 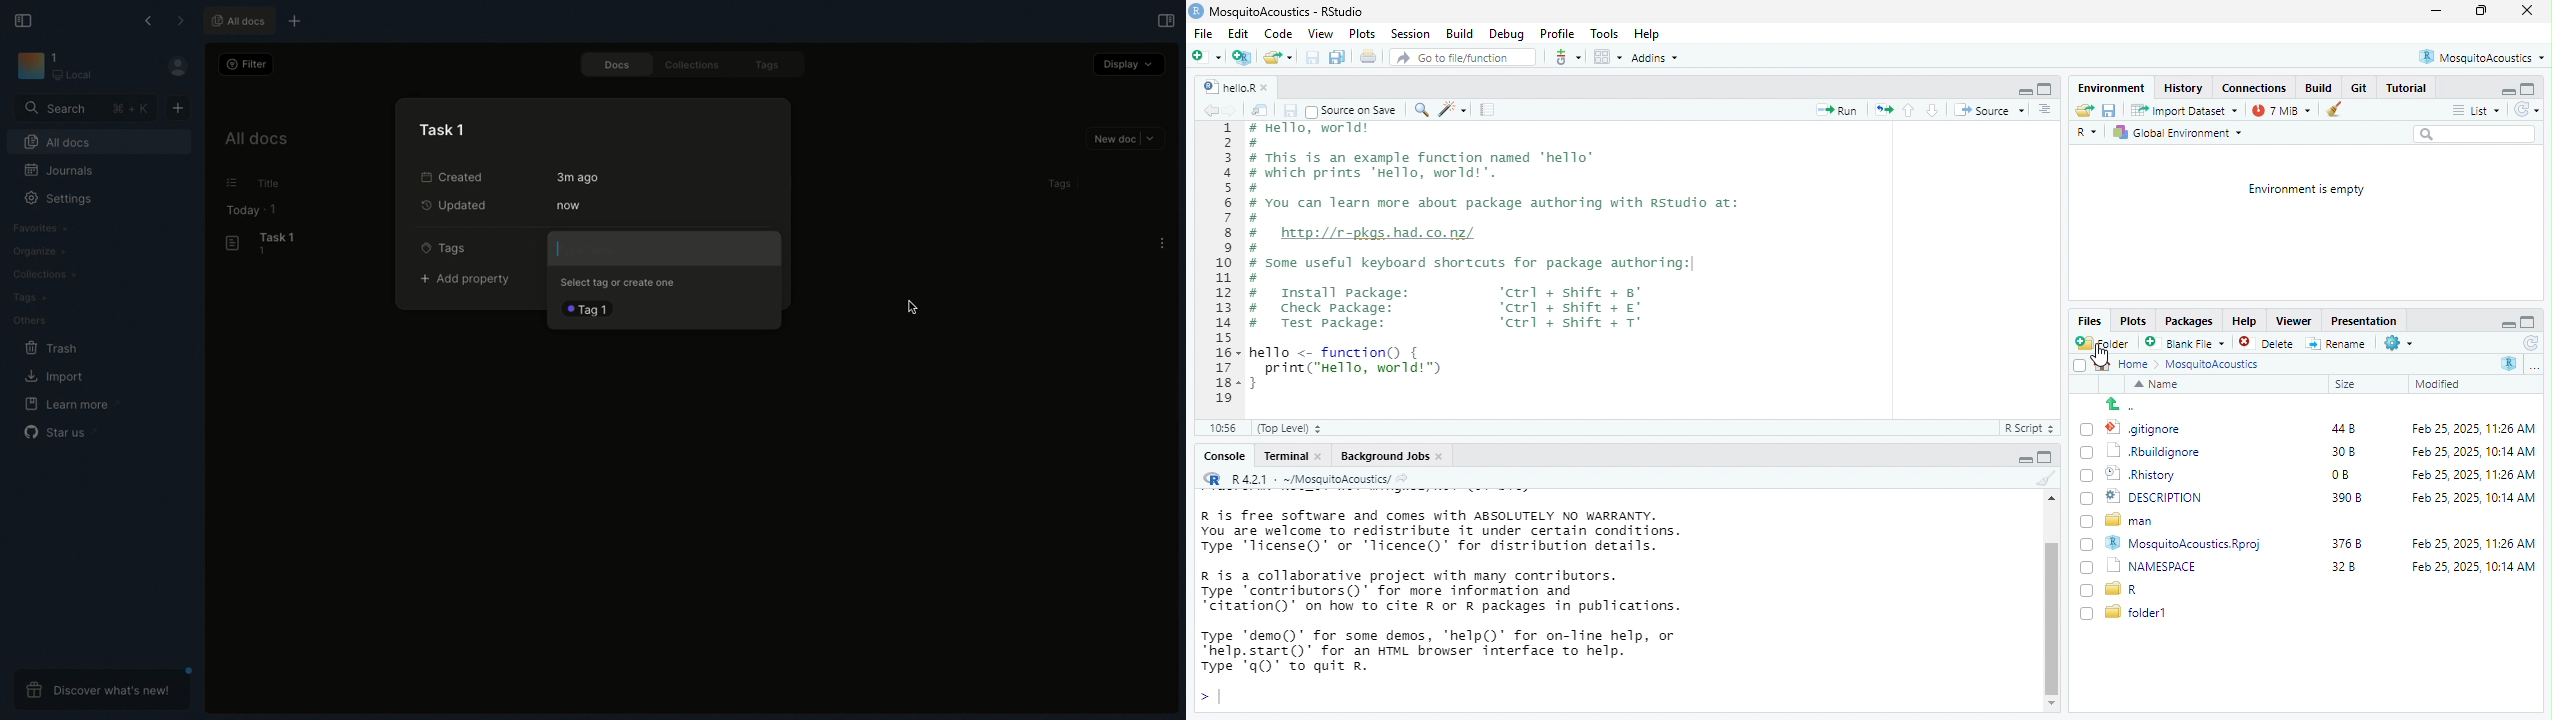 I want to click on hide r script, so click(x=2021, y=88).